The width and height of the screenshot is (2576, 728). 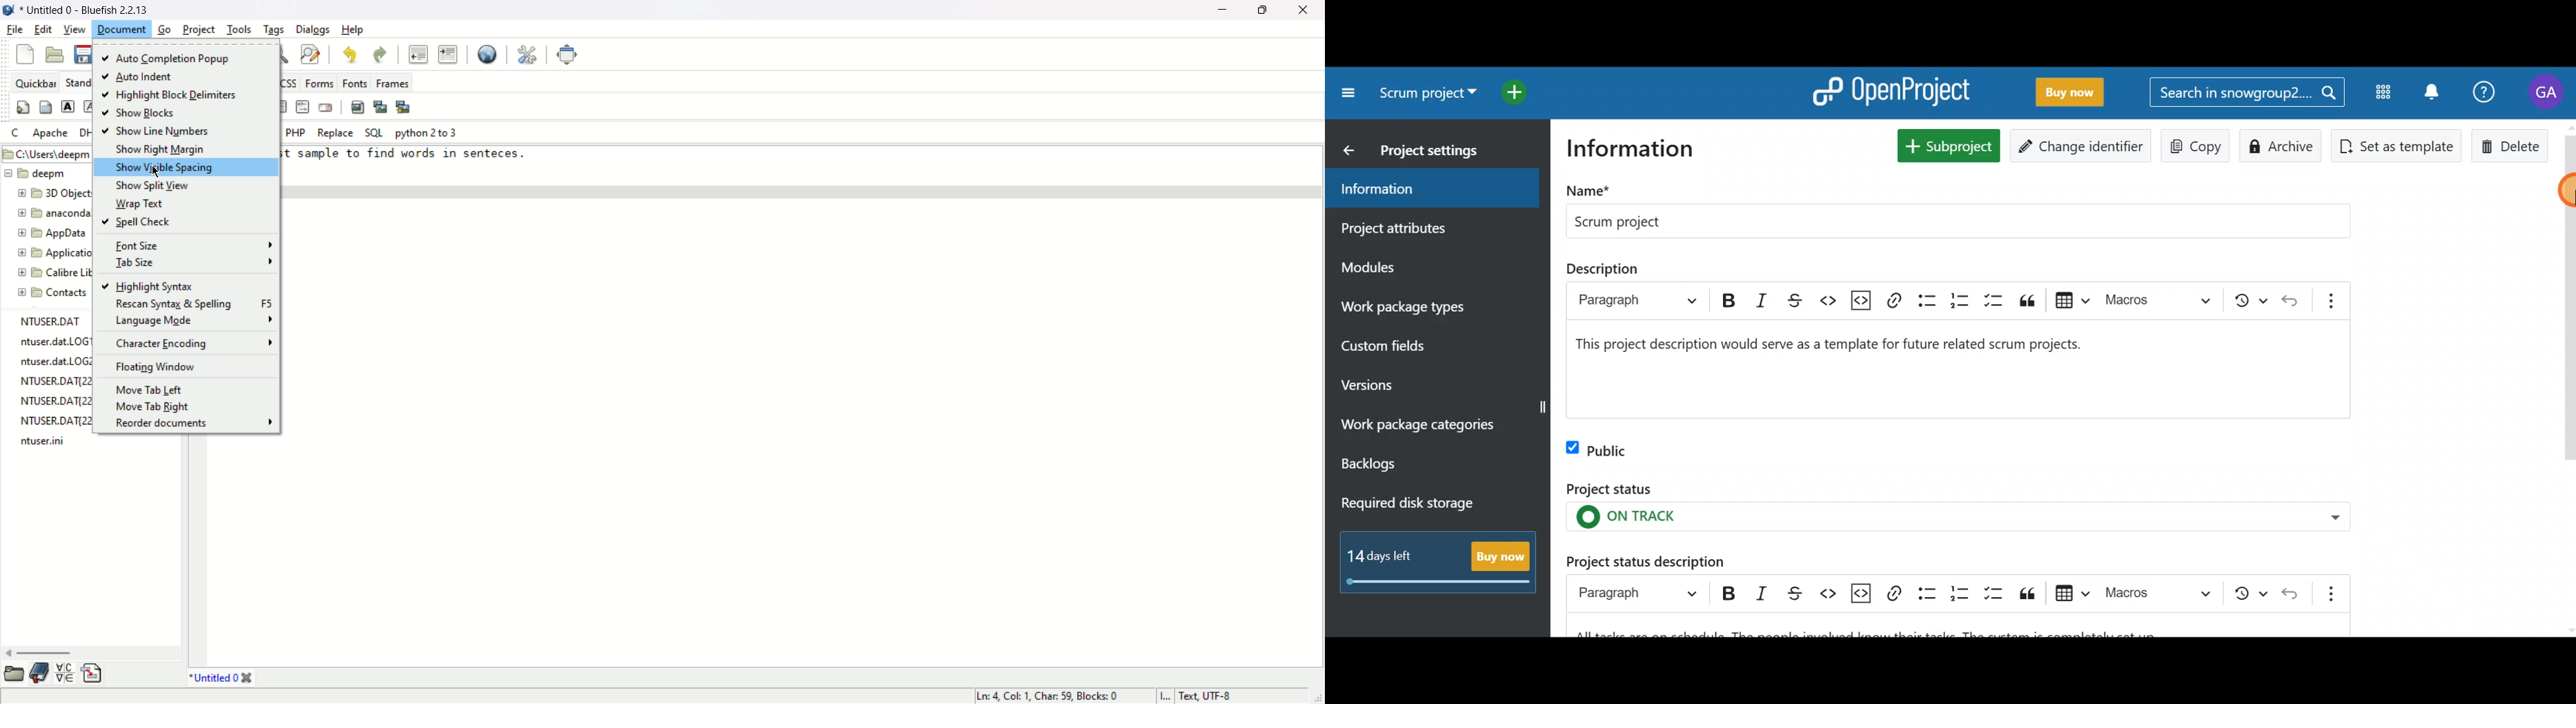 I want to click on undo, so click(x=2289, y=300).